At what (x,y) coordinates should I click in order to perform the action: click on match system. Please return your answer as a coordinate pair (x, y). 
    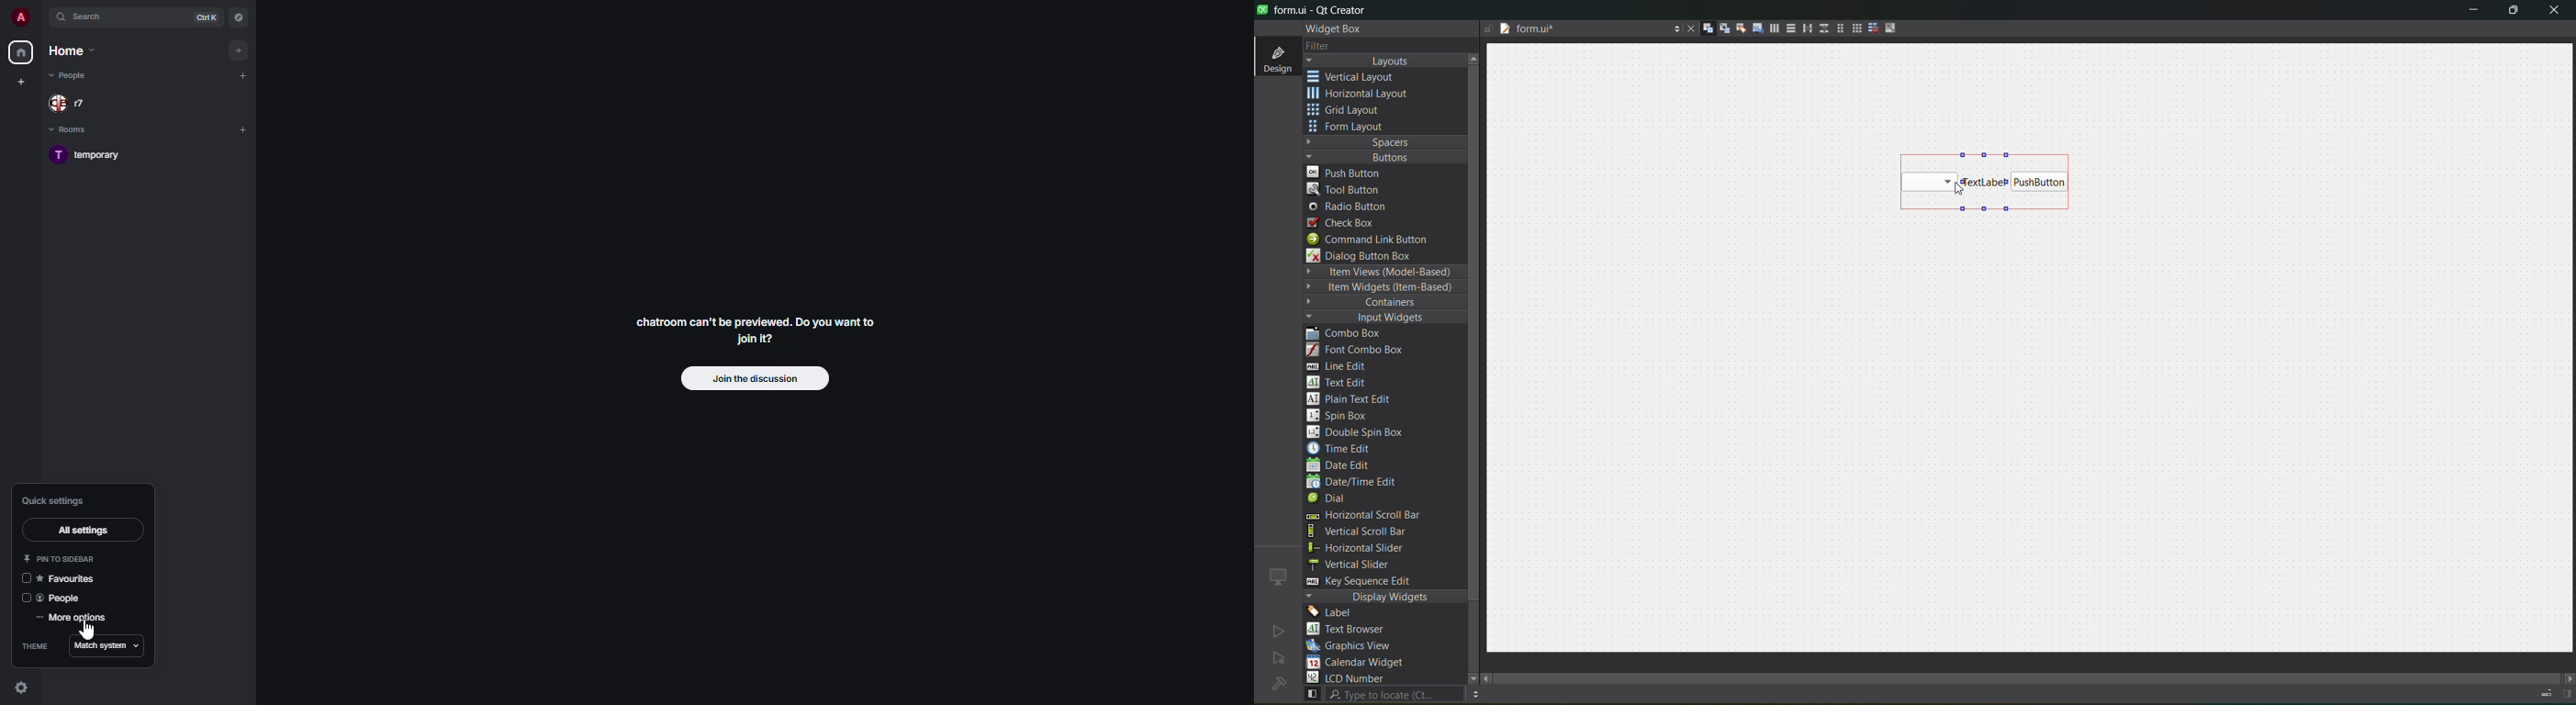
    Looking at the image, I should click on (108, 646).